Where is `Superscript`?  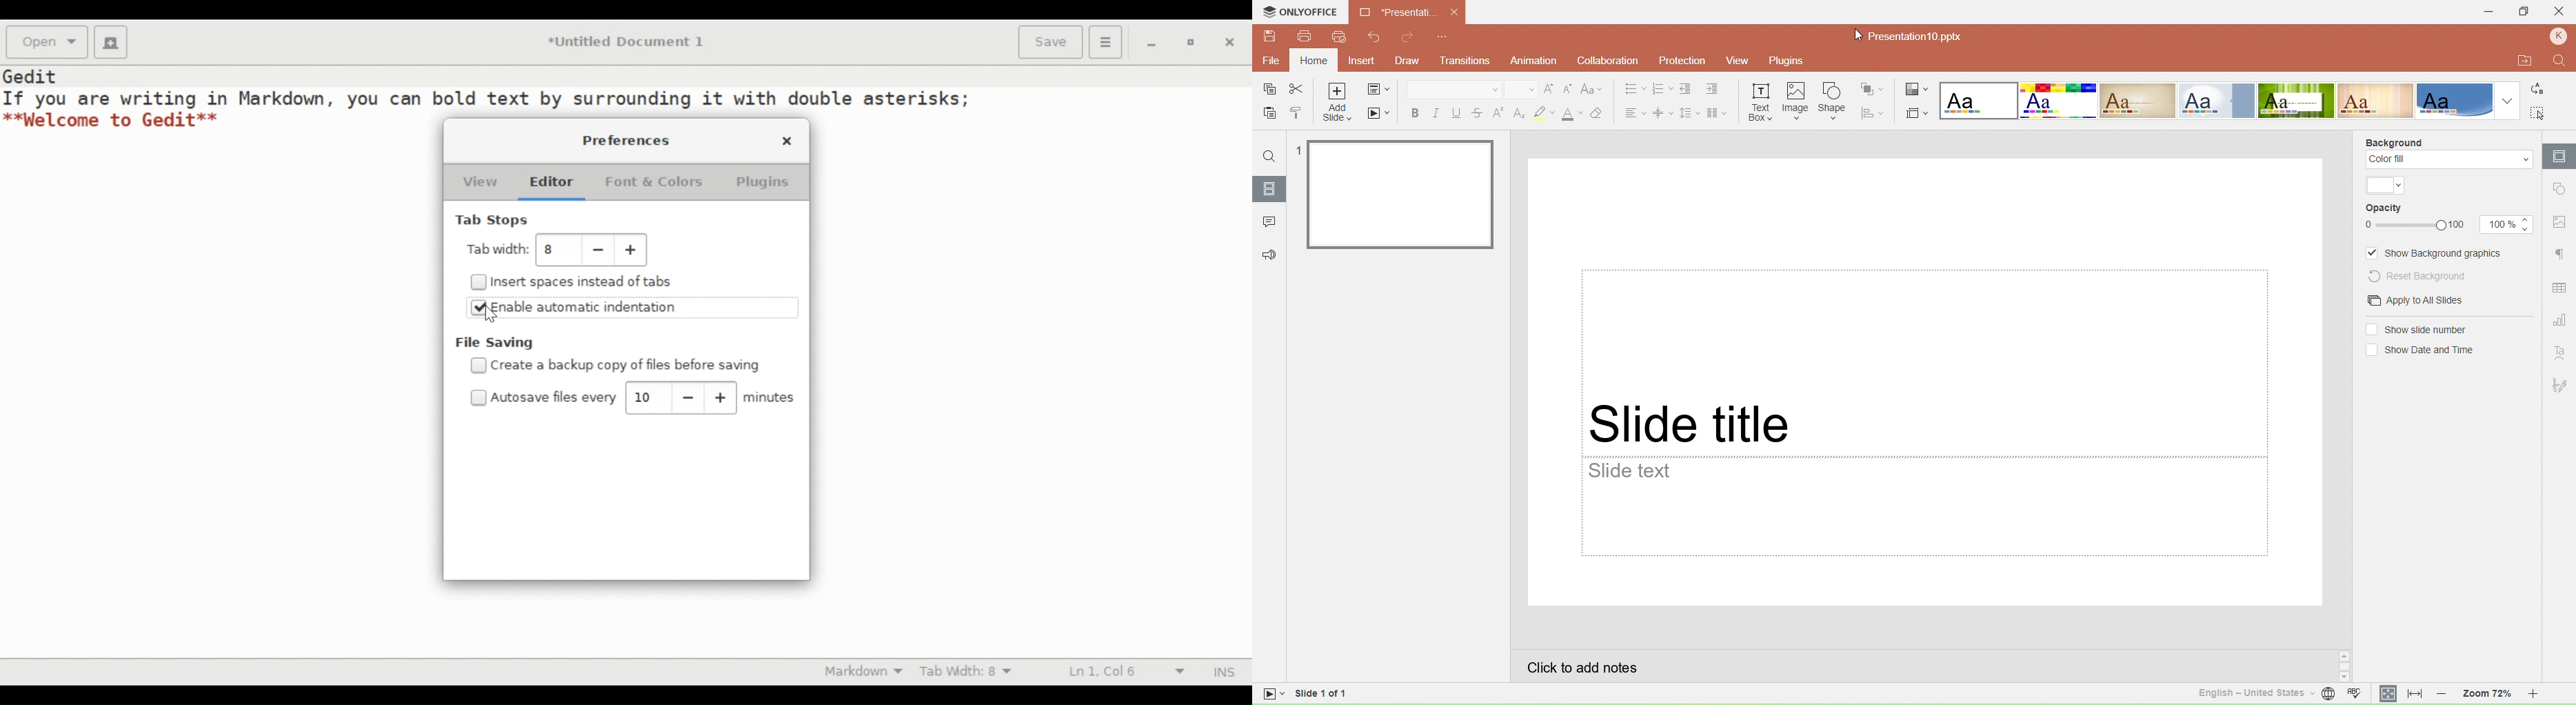 Superscript is located at coordinates (1498, 112).